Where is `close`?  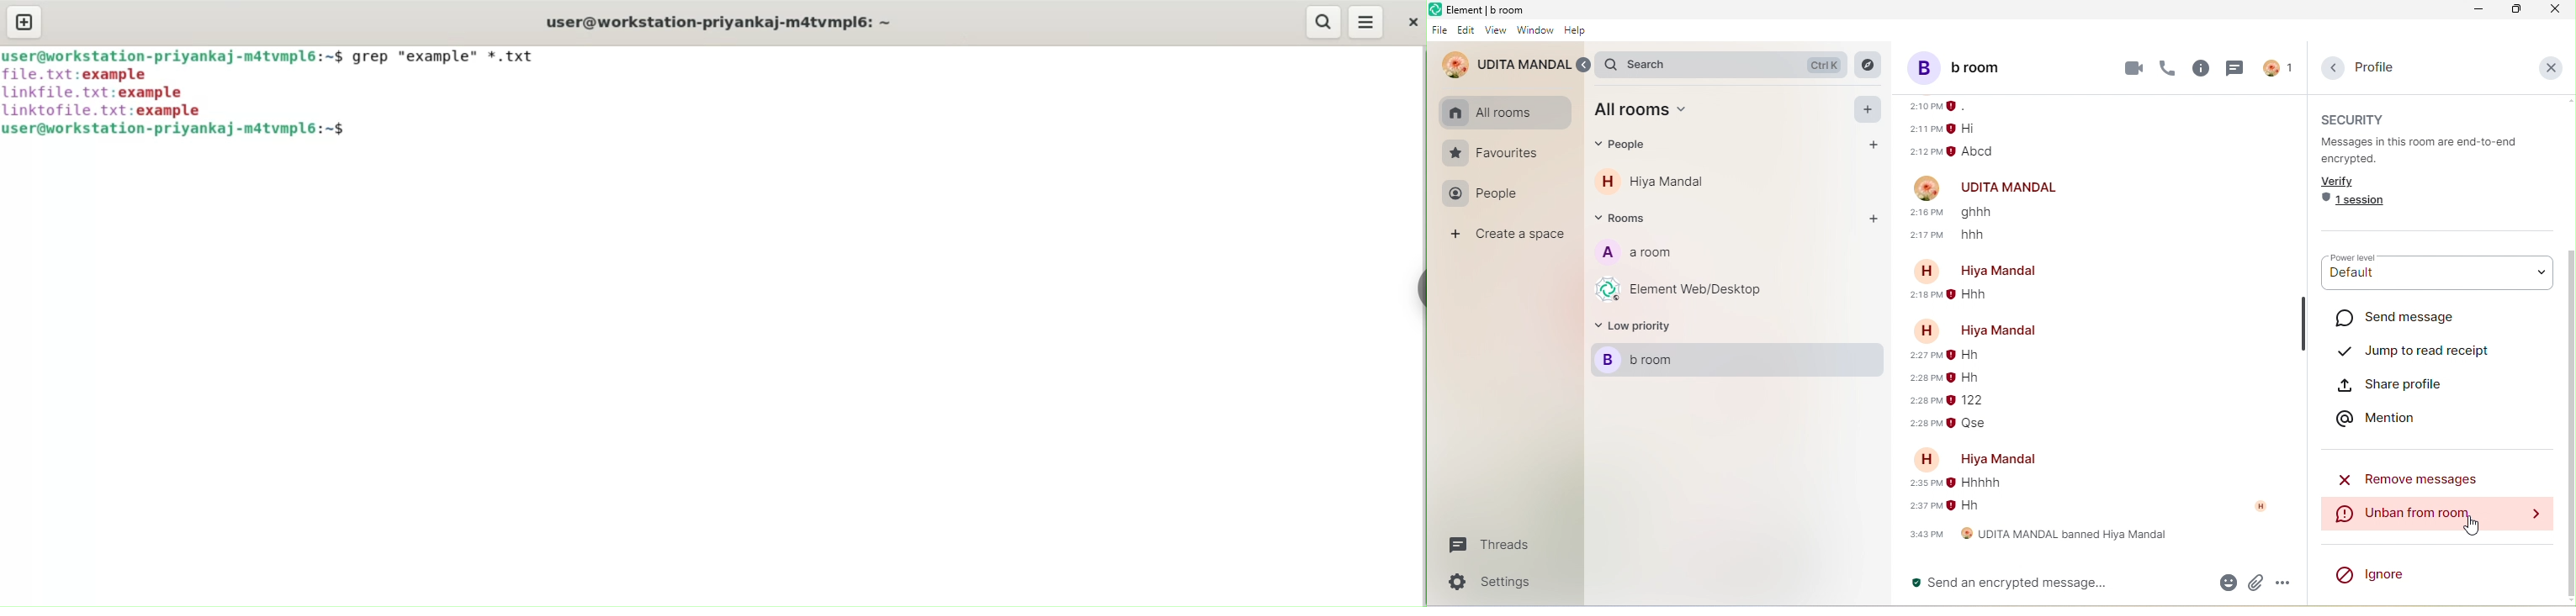
close is located at coordinates (2551, 66).